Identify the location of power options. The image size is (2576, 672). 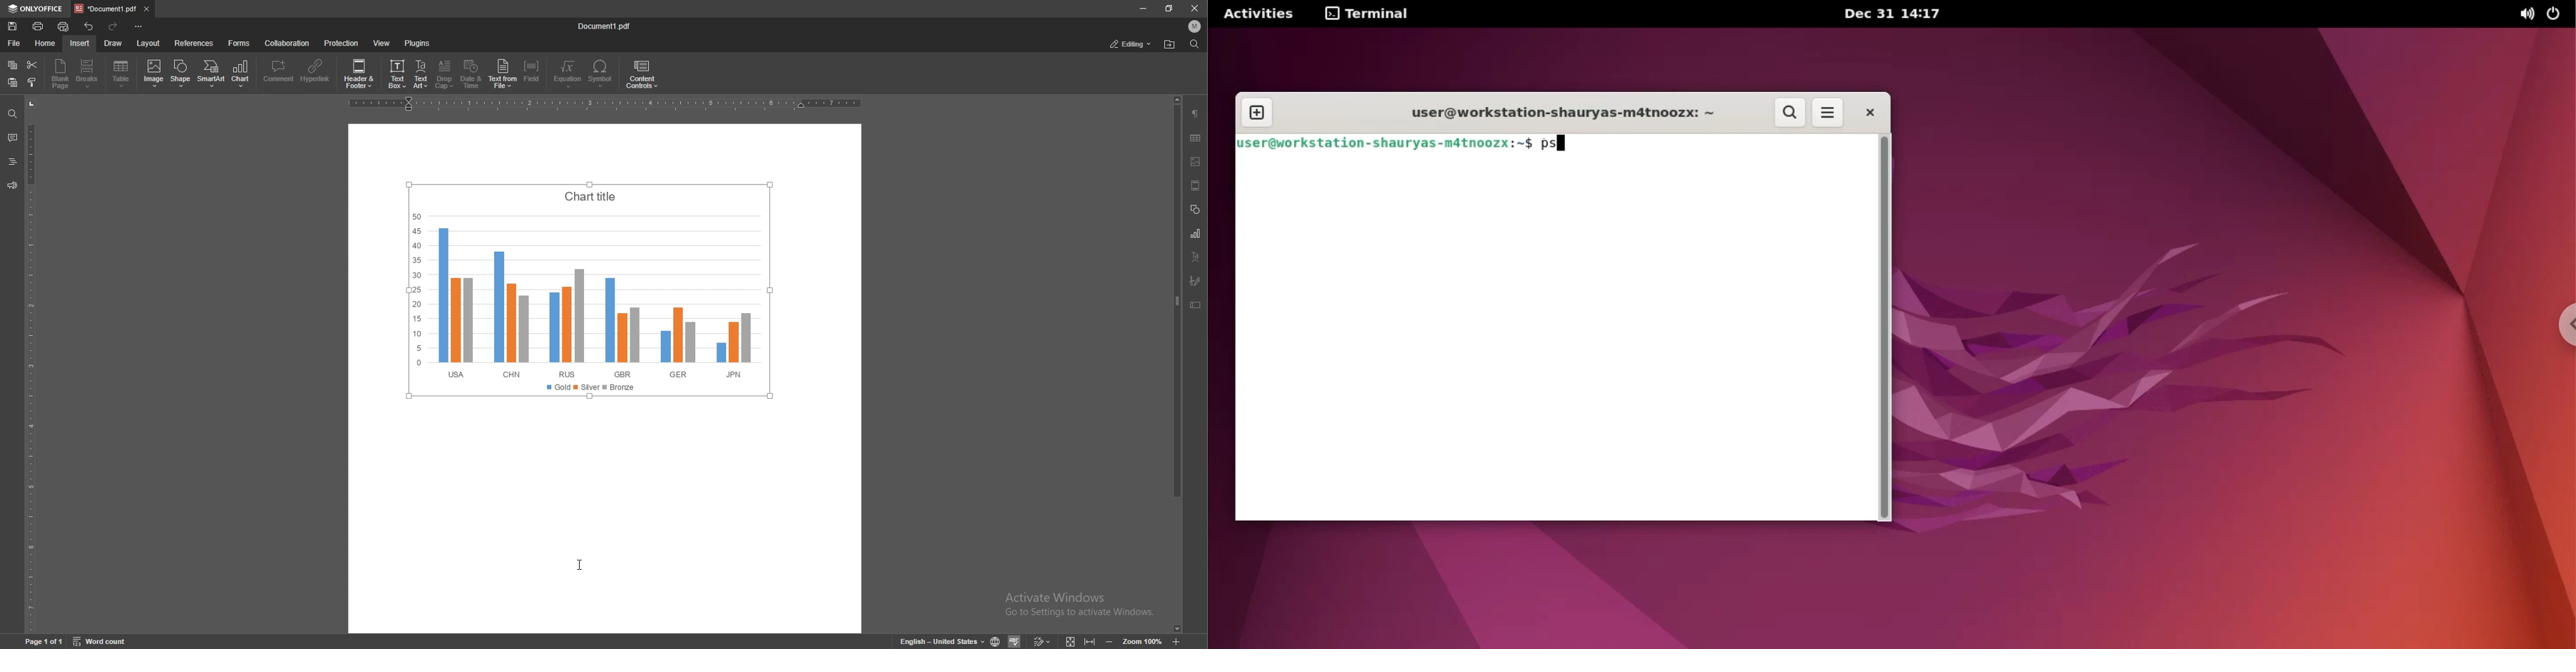
(2559, 13).